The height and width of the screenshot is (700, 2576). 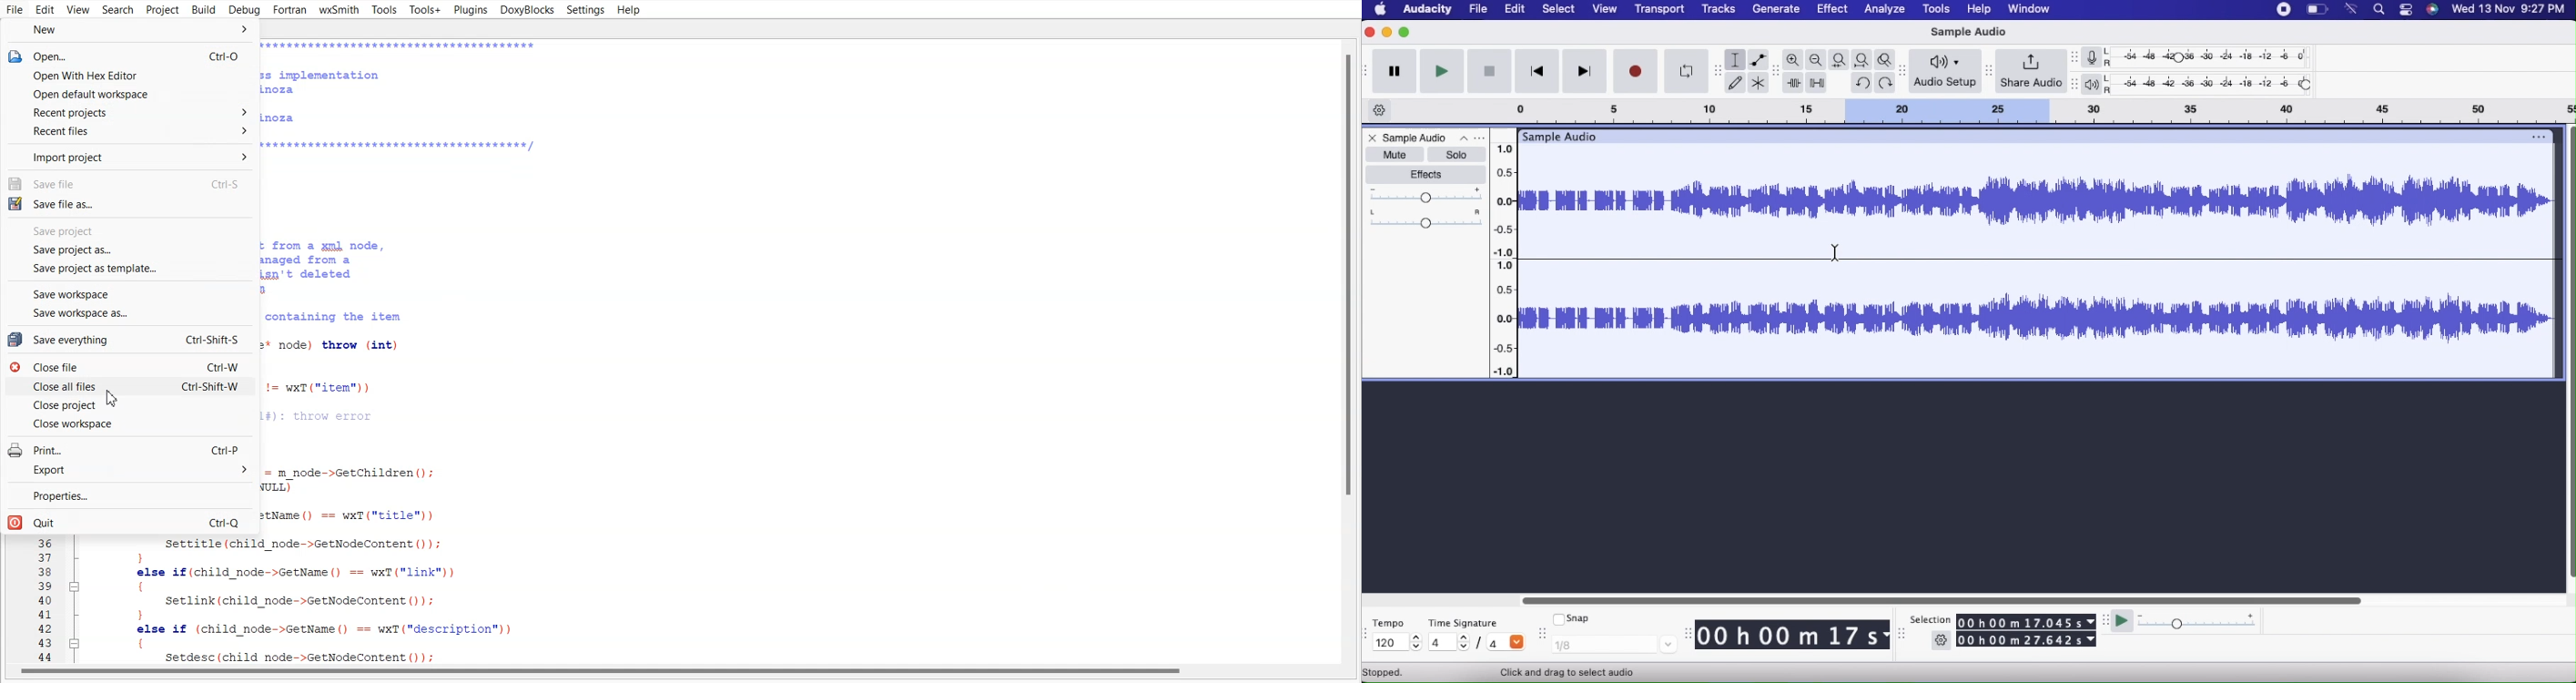 What do you see at coordinates (2074, 84) in the screenshot?
I see `move toolbar` at bounding box center [2074, 84].